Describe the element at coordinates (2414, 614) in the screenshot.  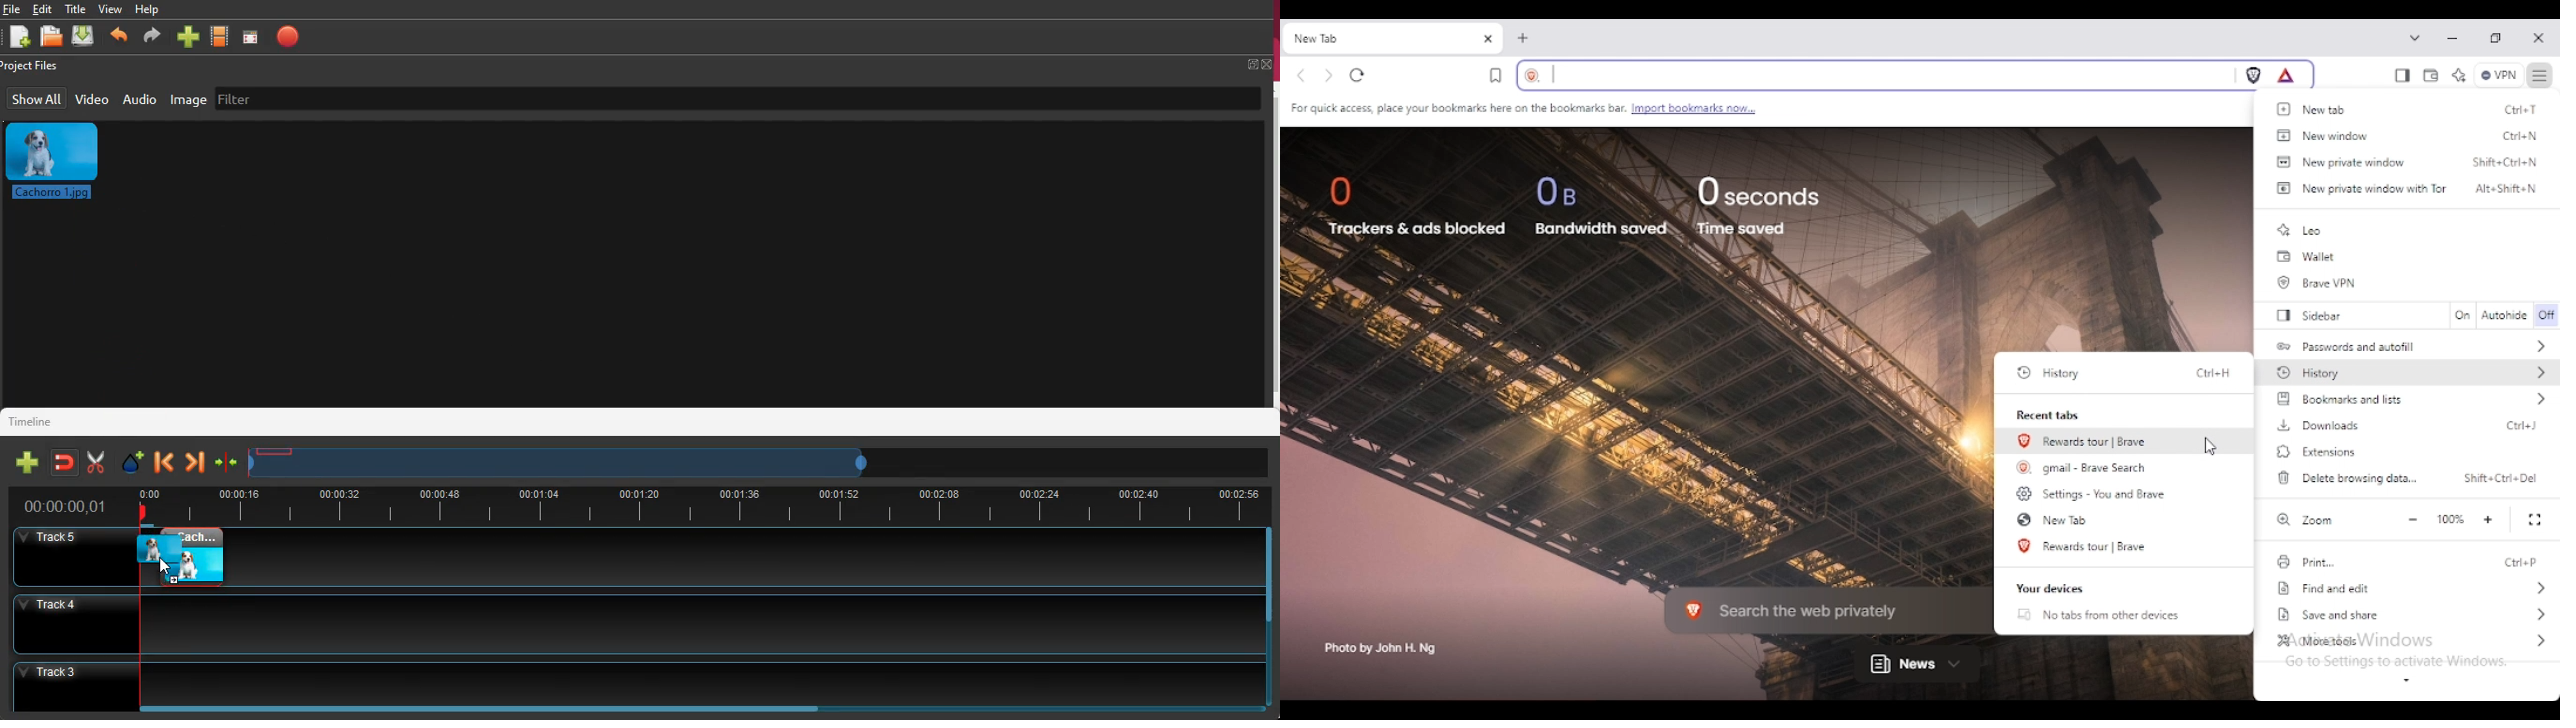
I see `save and share` at that location.